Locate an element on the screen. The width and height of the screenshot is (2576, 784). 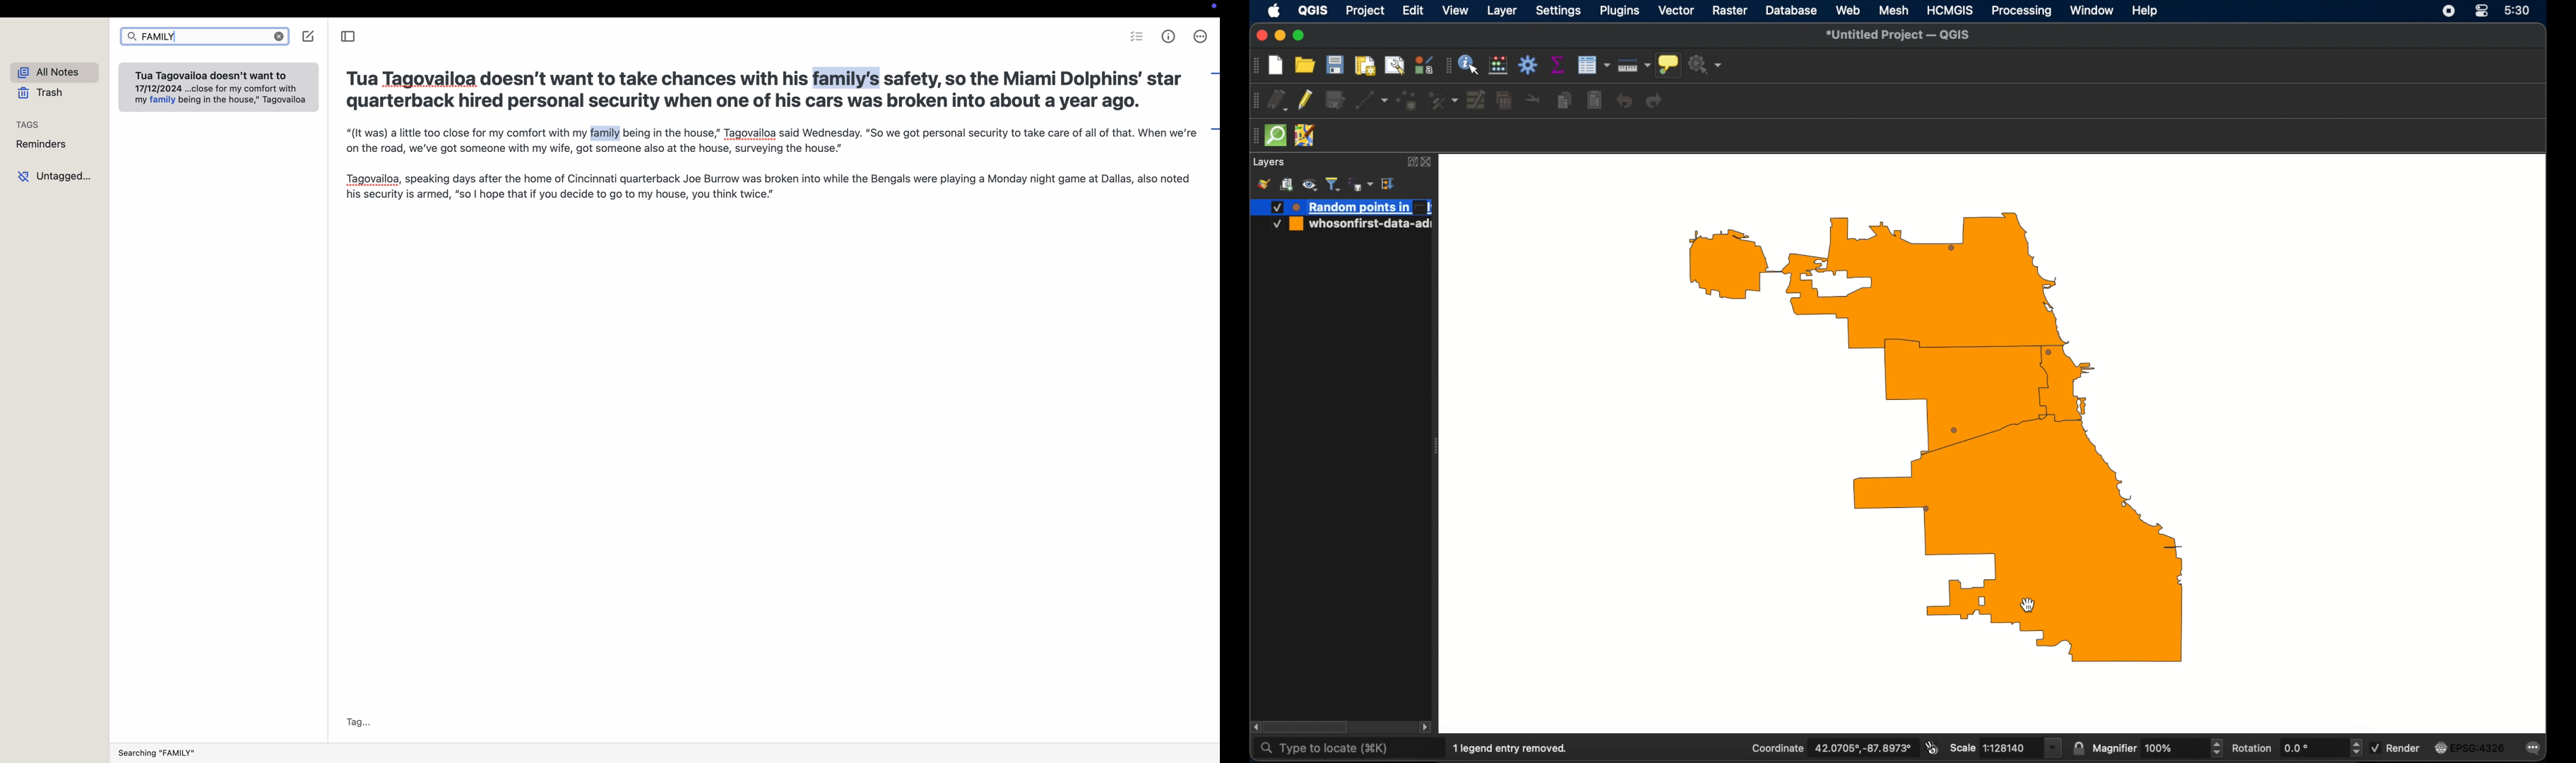
project is located at coordinates (1365, 11).